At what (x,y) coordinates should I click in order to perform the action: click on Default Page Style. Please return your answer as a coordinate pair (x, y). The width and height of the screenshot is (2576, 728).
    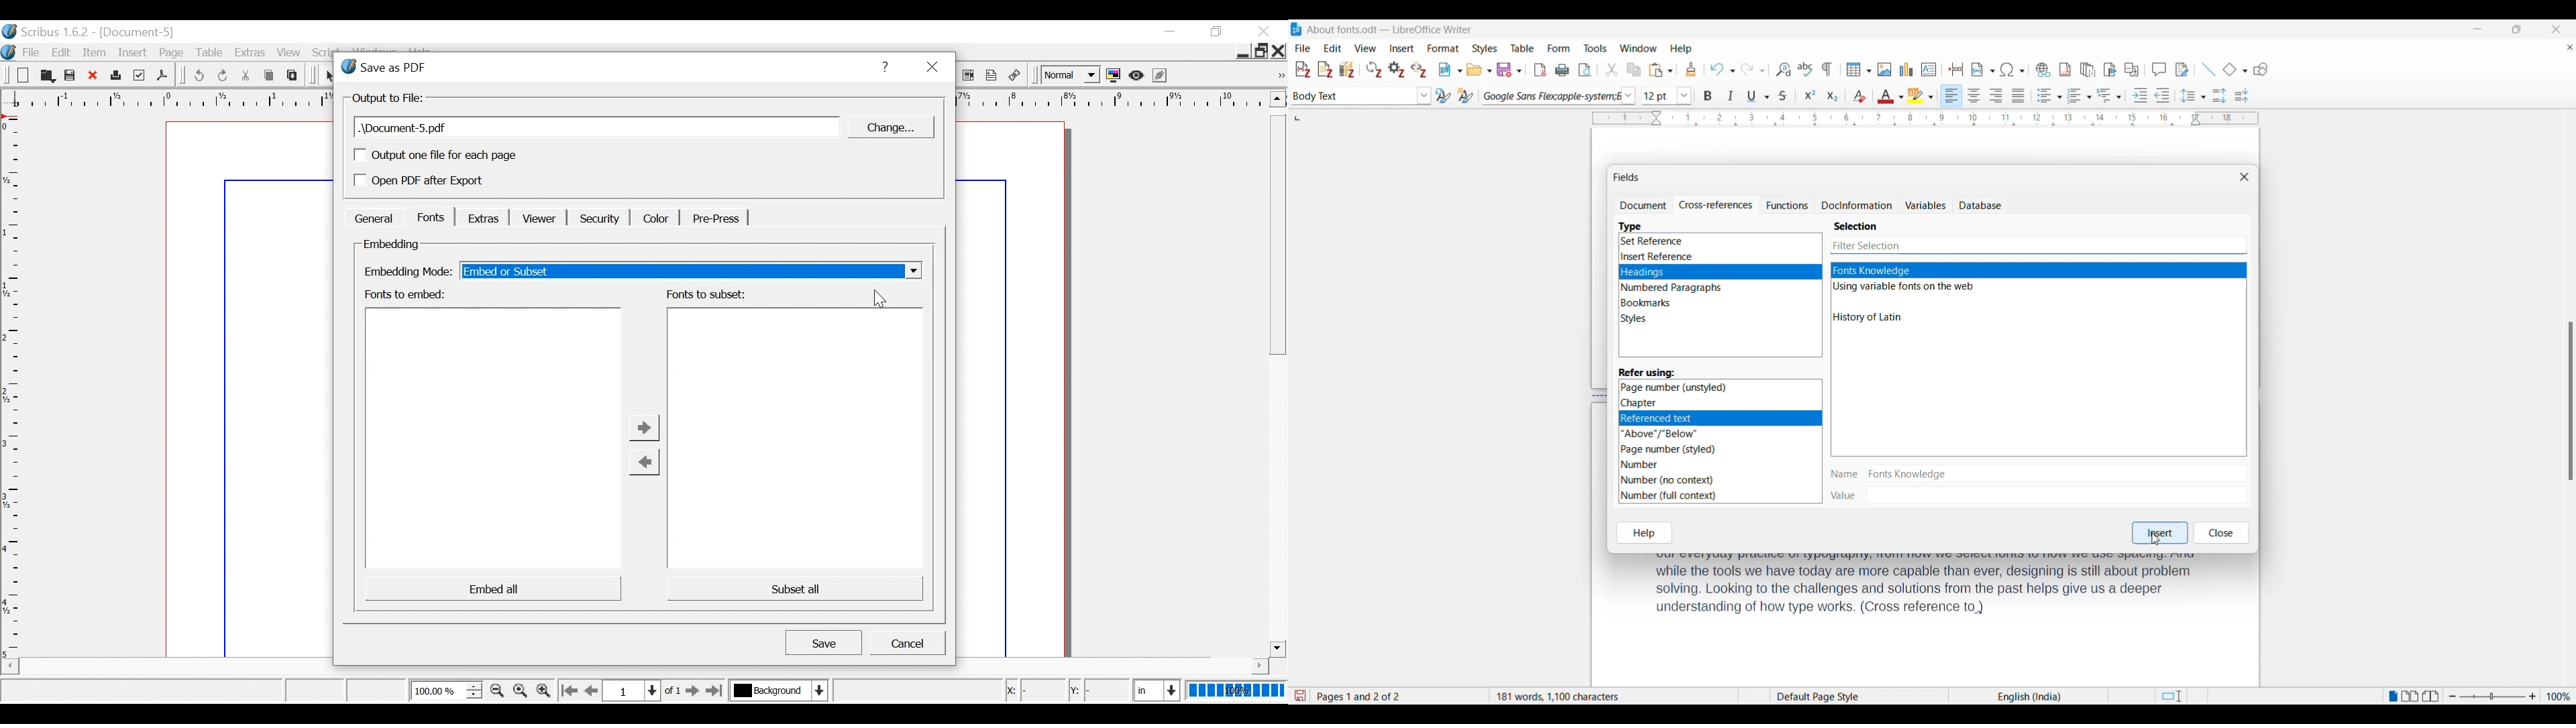
    Looking at the image, I should click on (1825, 695).